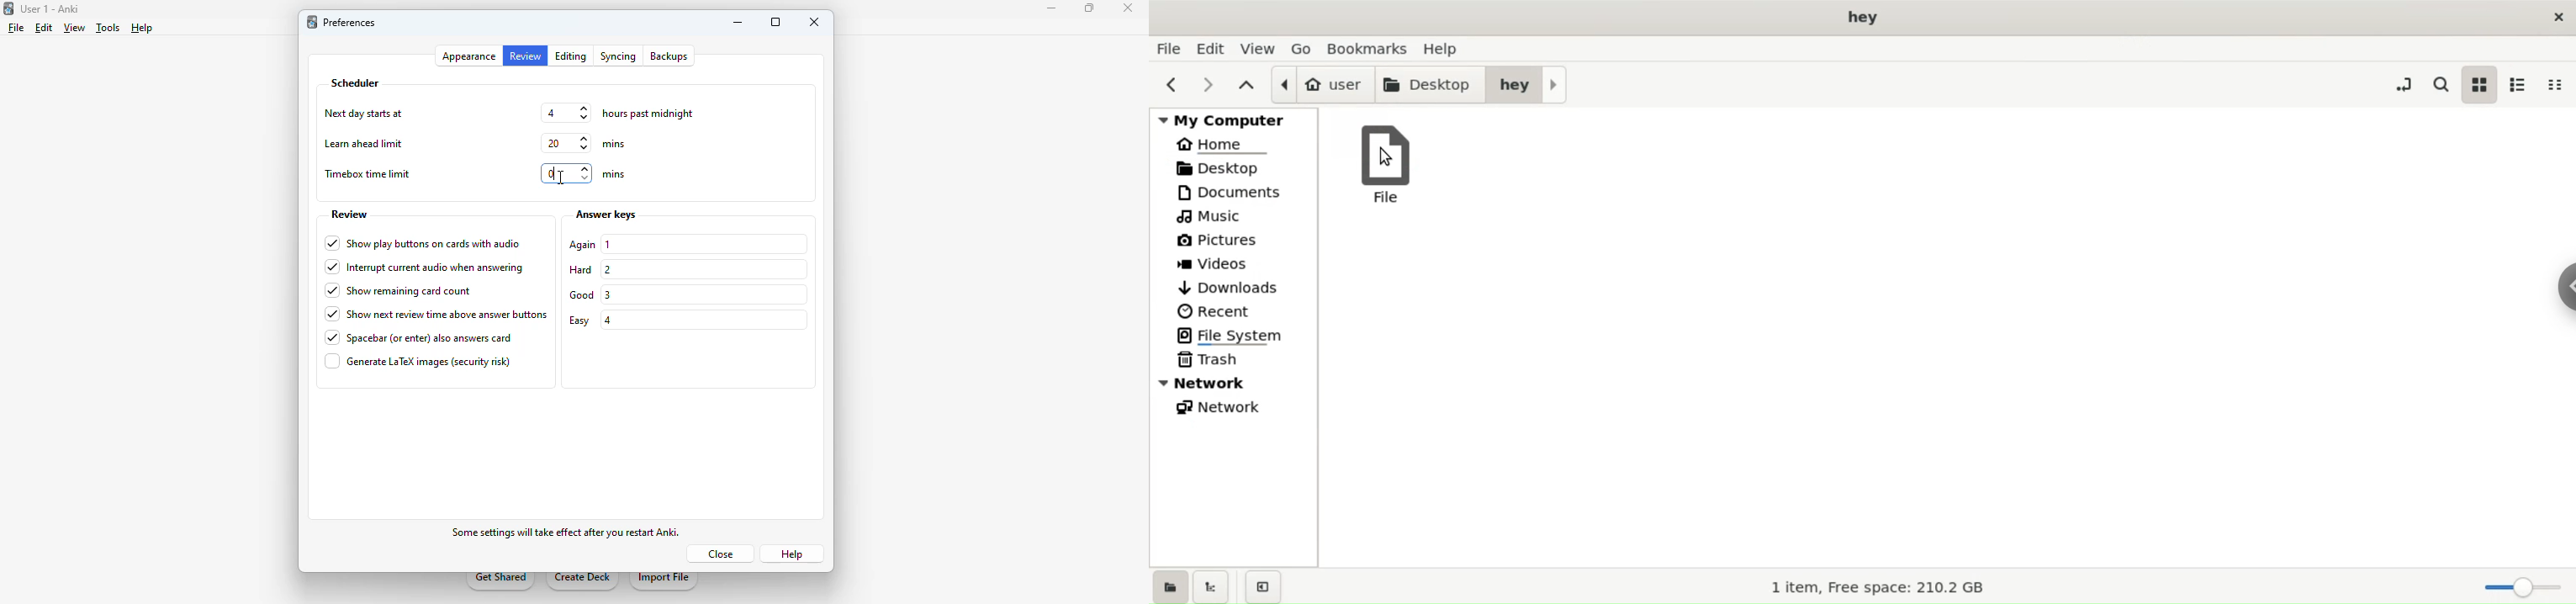 The image size is (2576, 616). What do you see at coordinates (108, 28) in the screenshot?
I see `tools` at bounding box center [108, 28].